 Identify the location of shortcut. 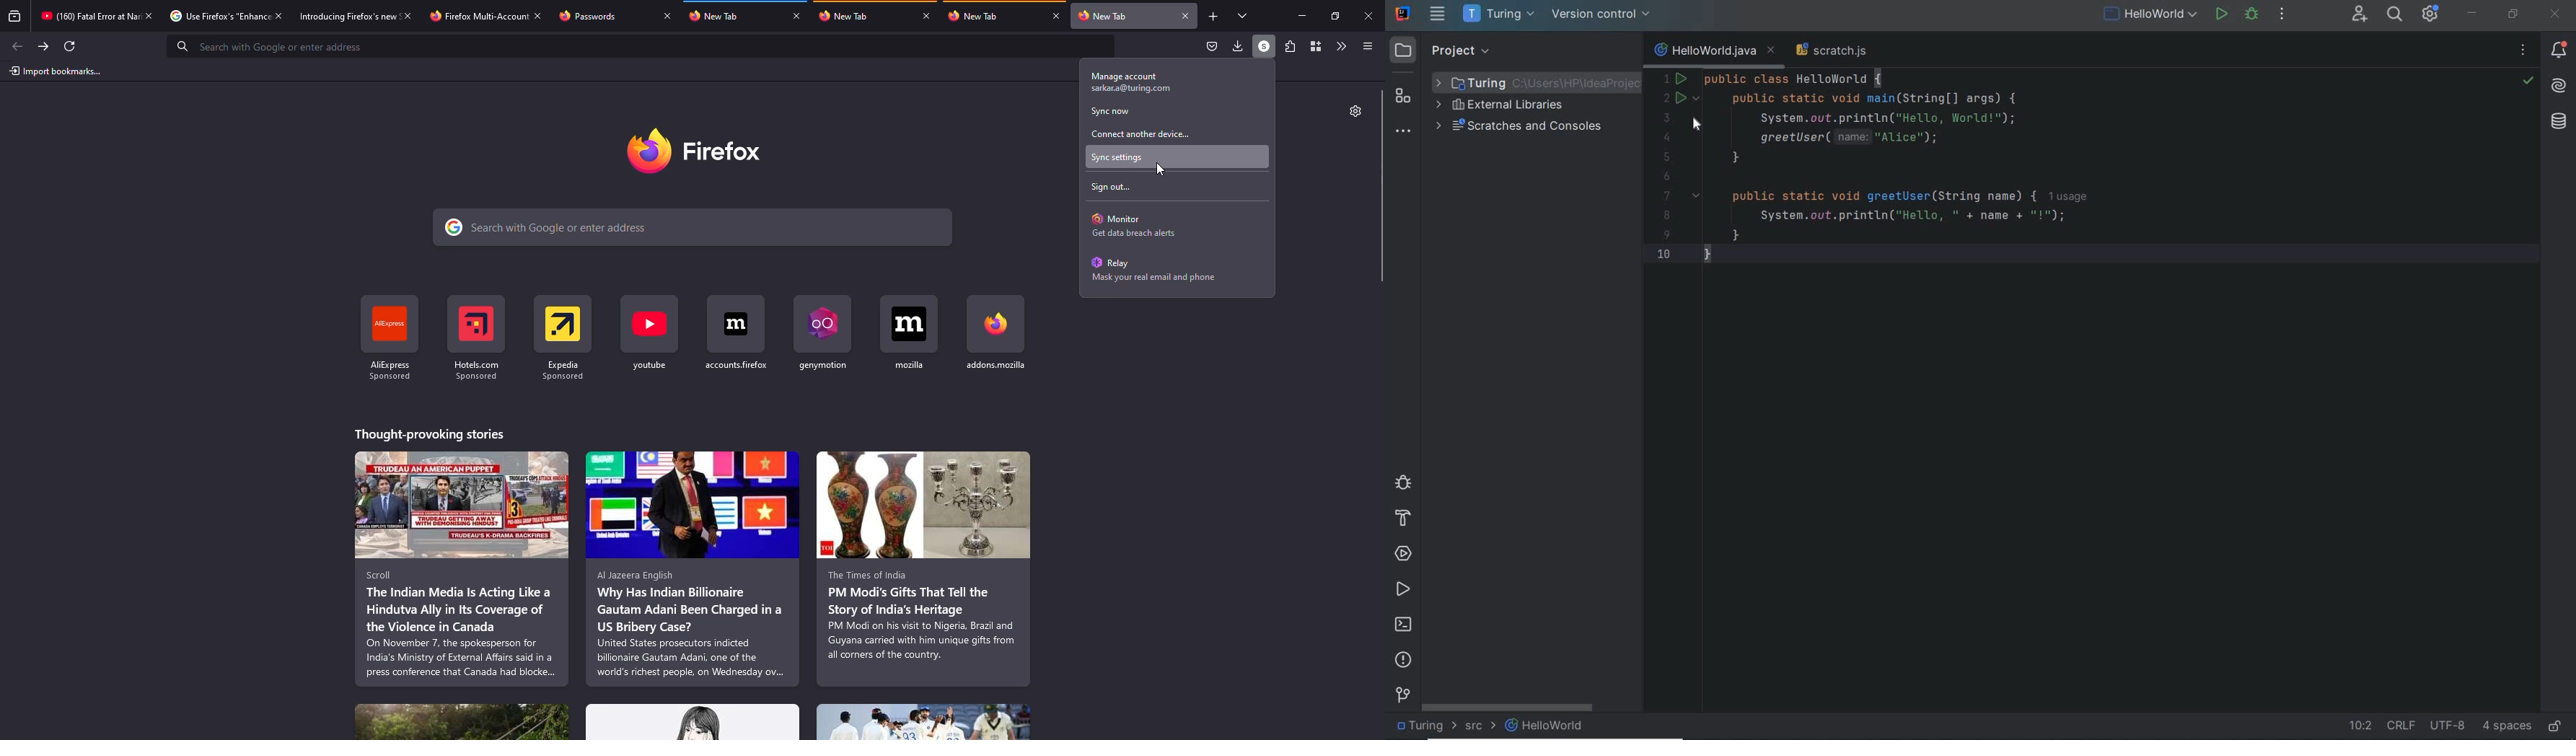
(651, 332).